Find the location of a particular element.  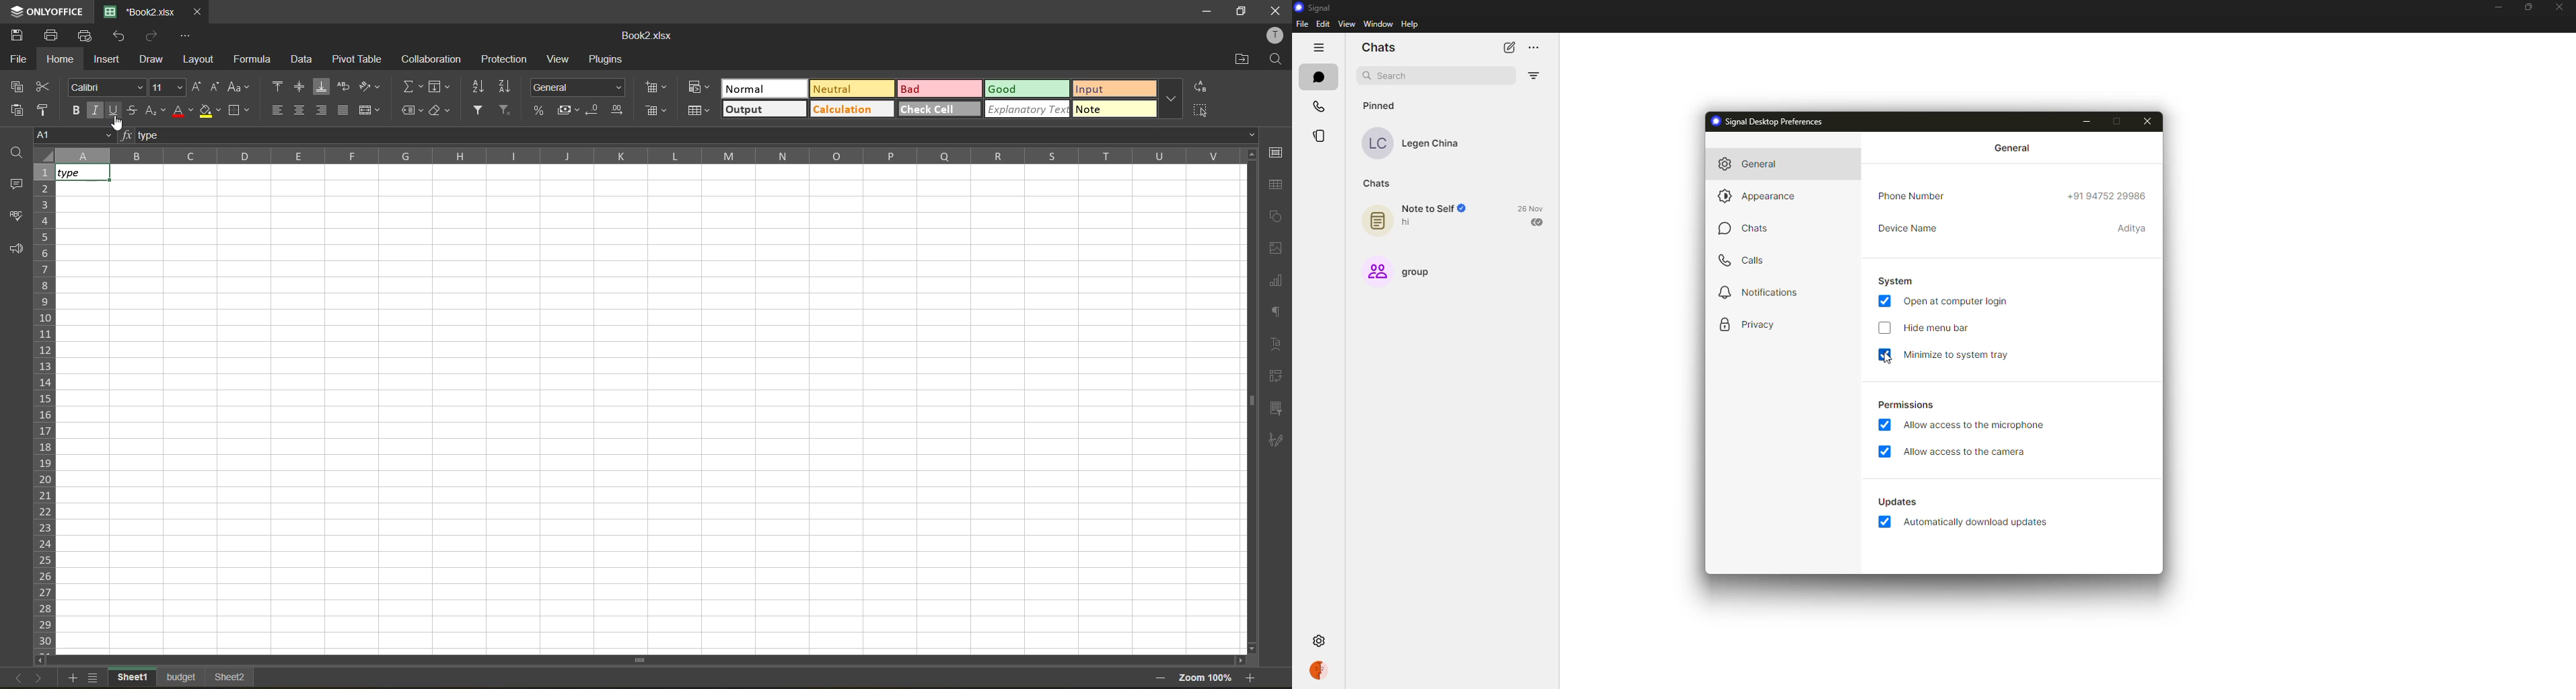

calls is located at coordinates (1316, 105).